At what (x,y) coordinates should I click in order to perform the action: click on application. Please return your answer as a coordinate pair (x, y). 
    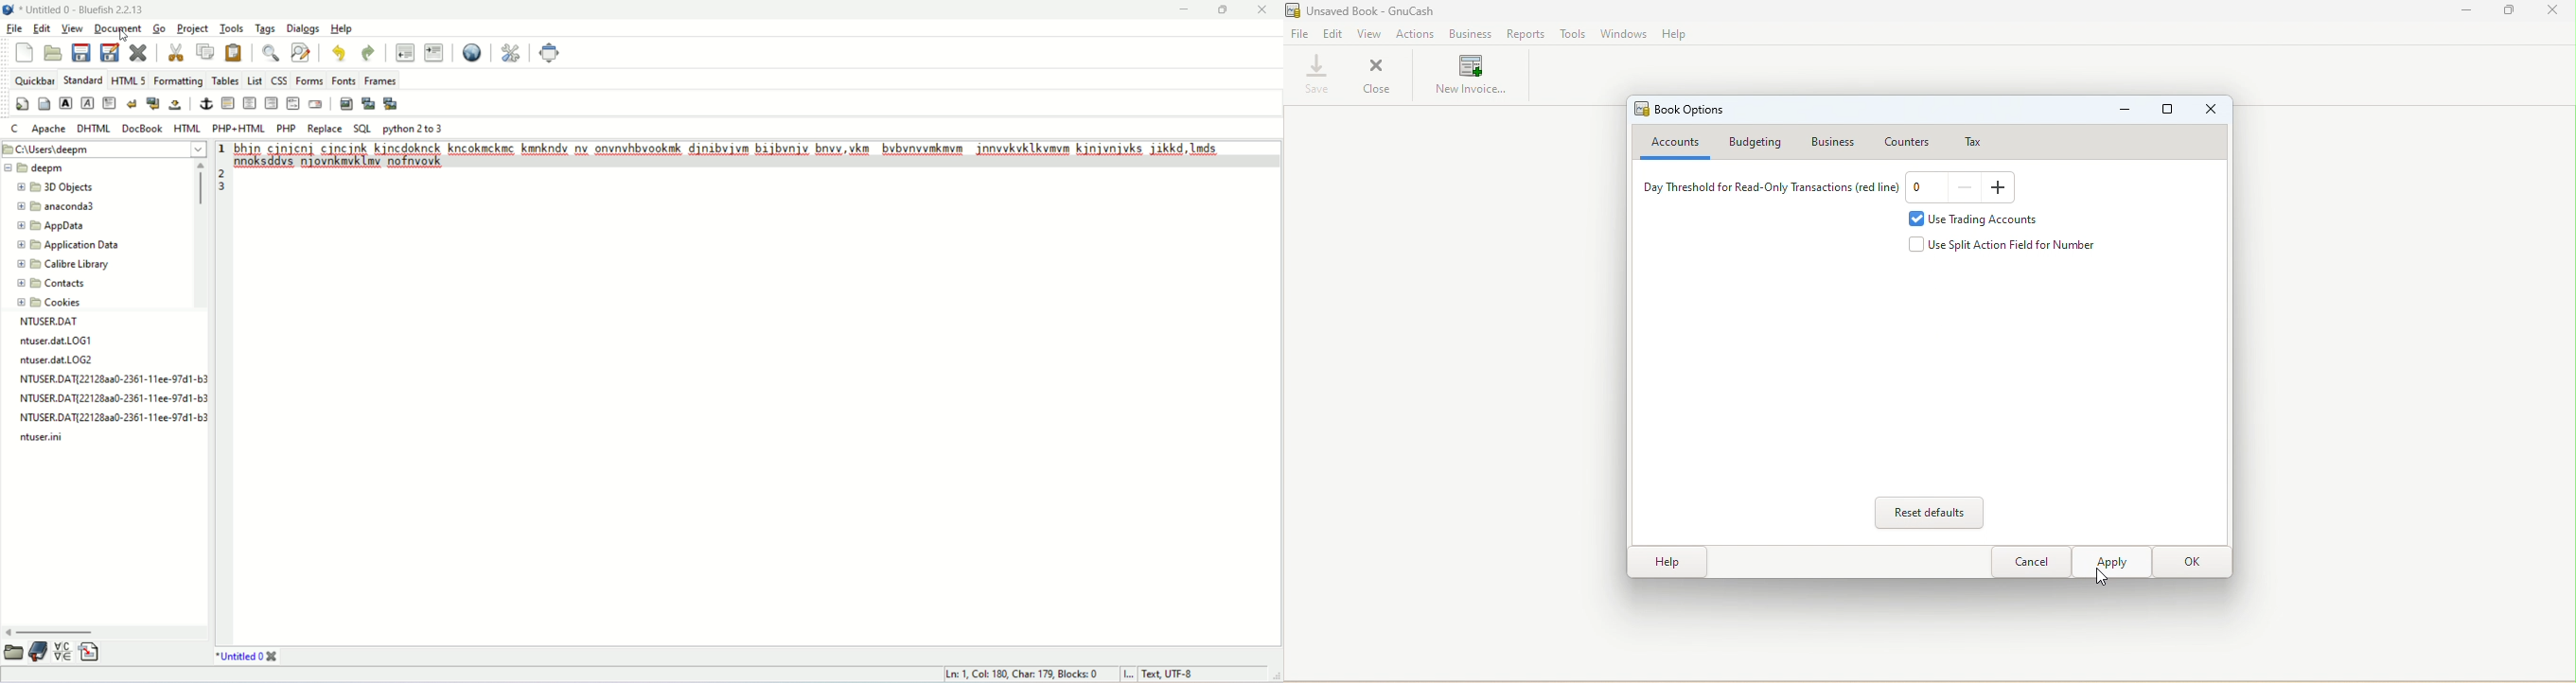
    Looking at the image, I should click on (72, 244).